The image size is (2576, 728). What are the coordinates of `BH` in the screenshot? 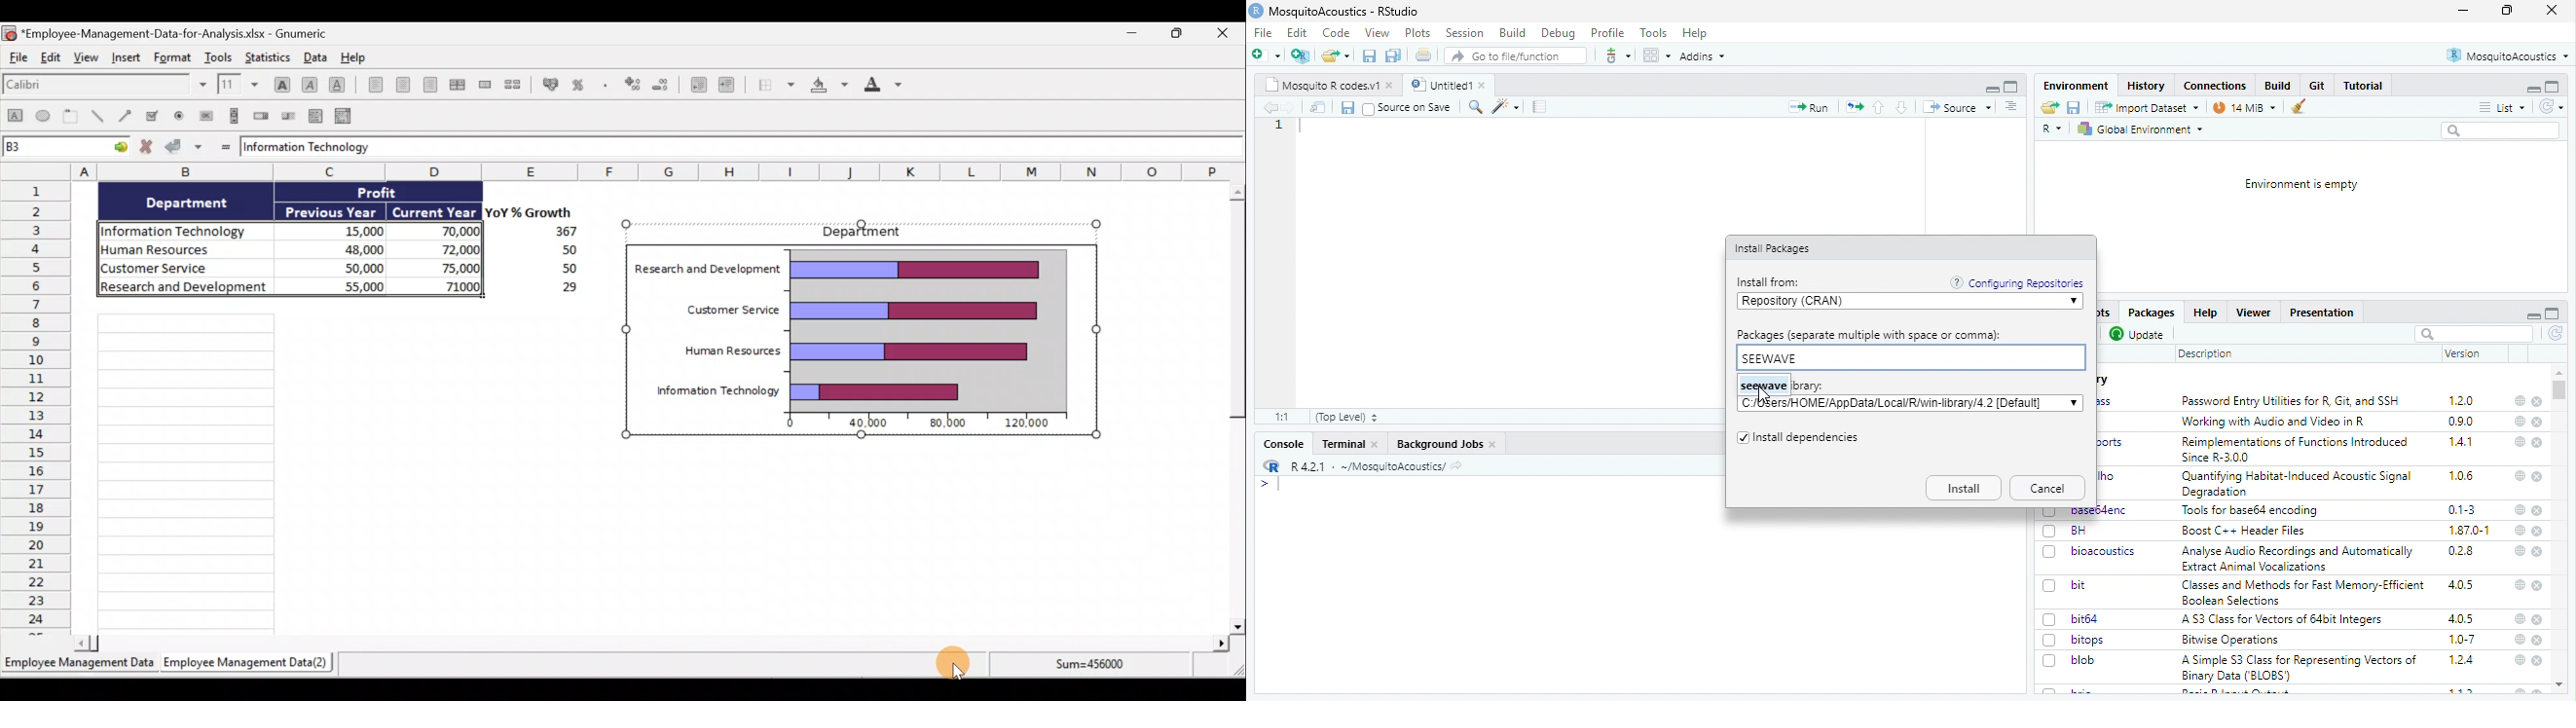 It's located at (2079, 531).